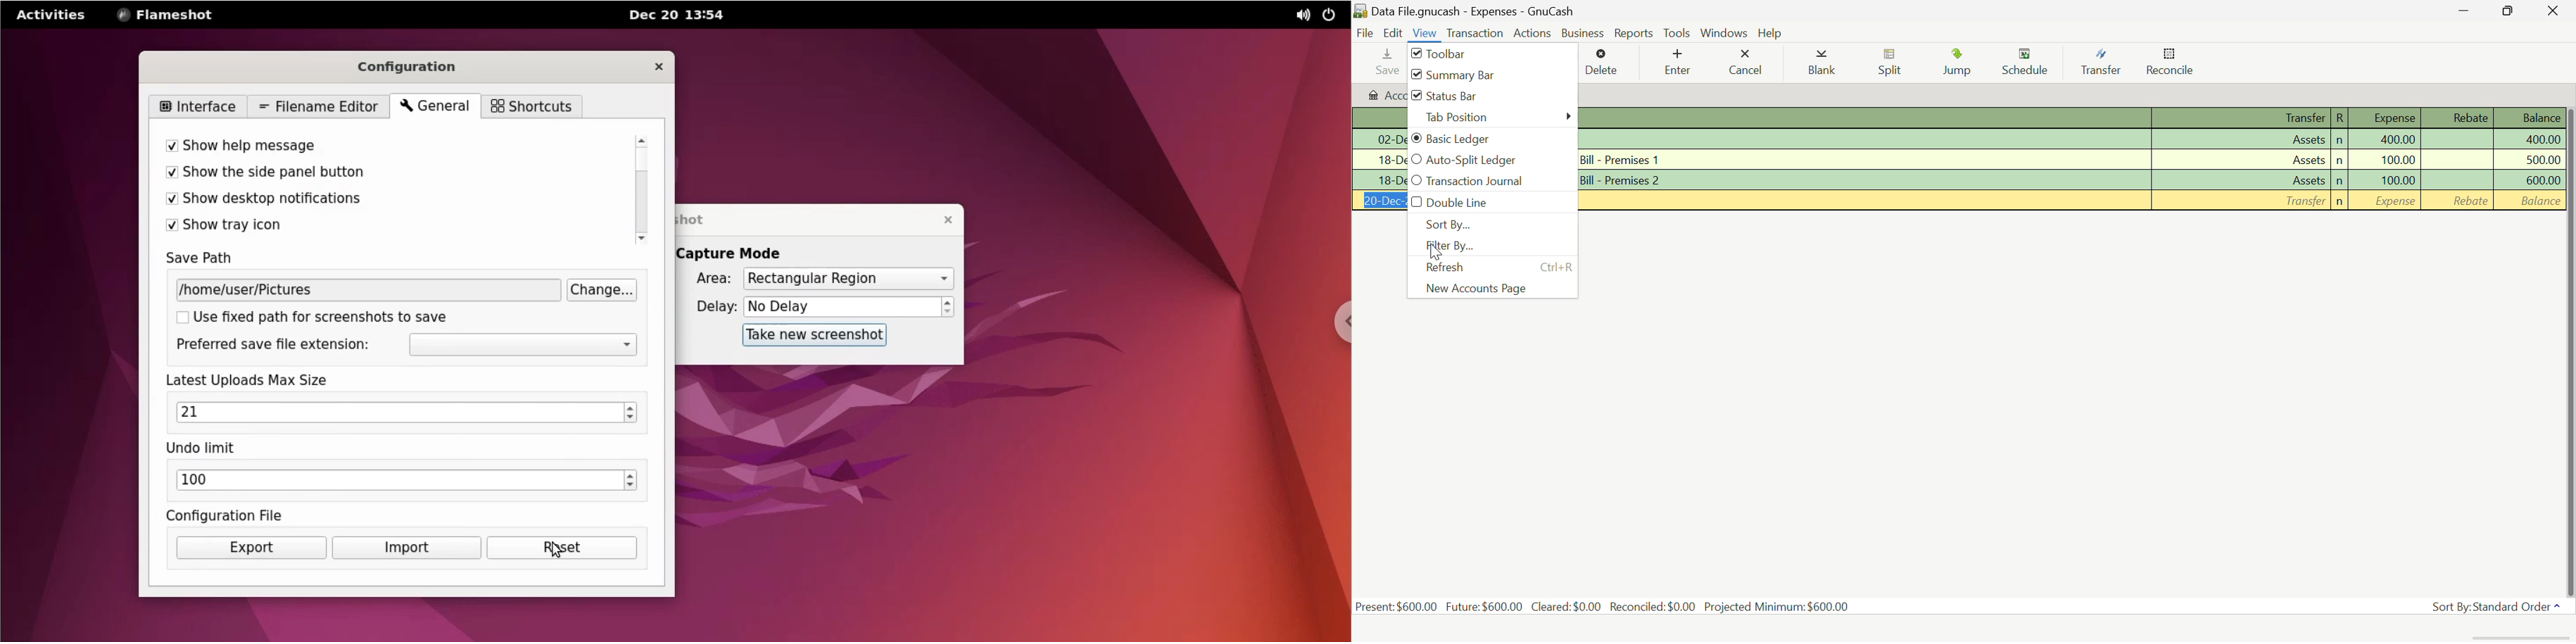 This screenshot has width=2576, height=644. What do you see at coordinates (2386, 118) in the screenshot?
I see `Expense` at bounding box center [2386, 118].